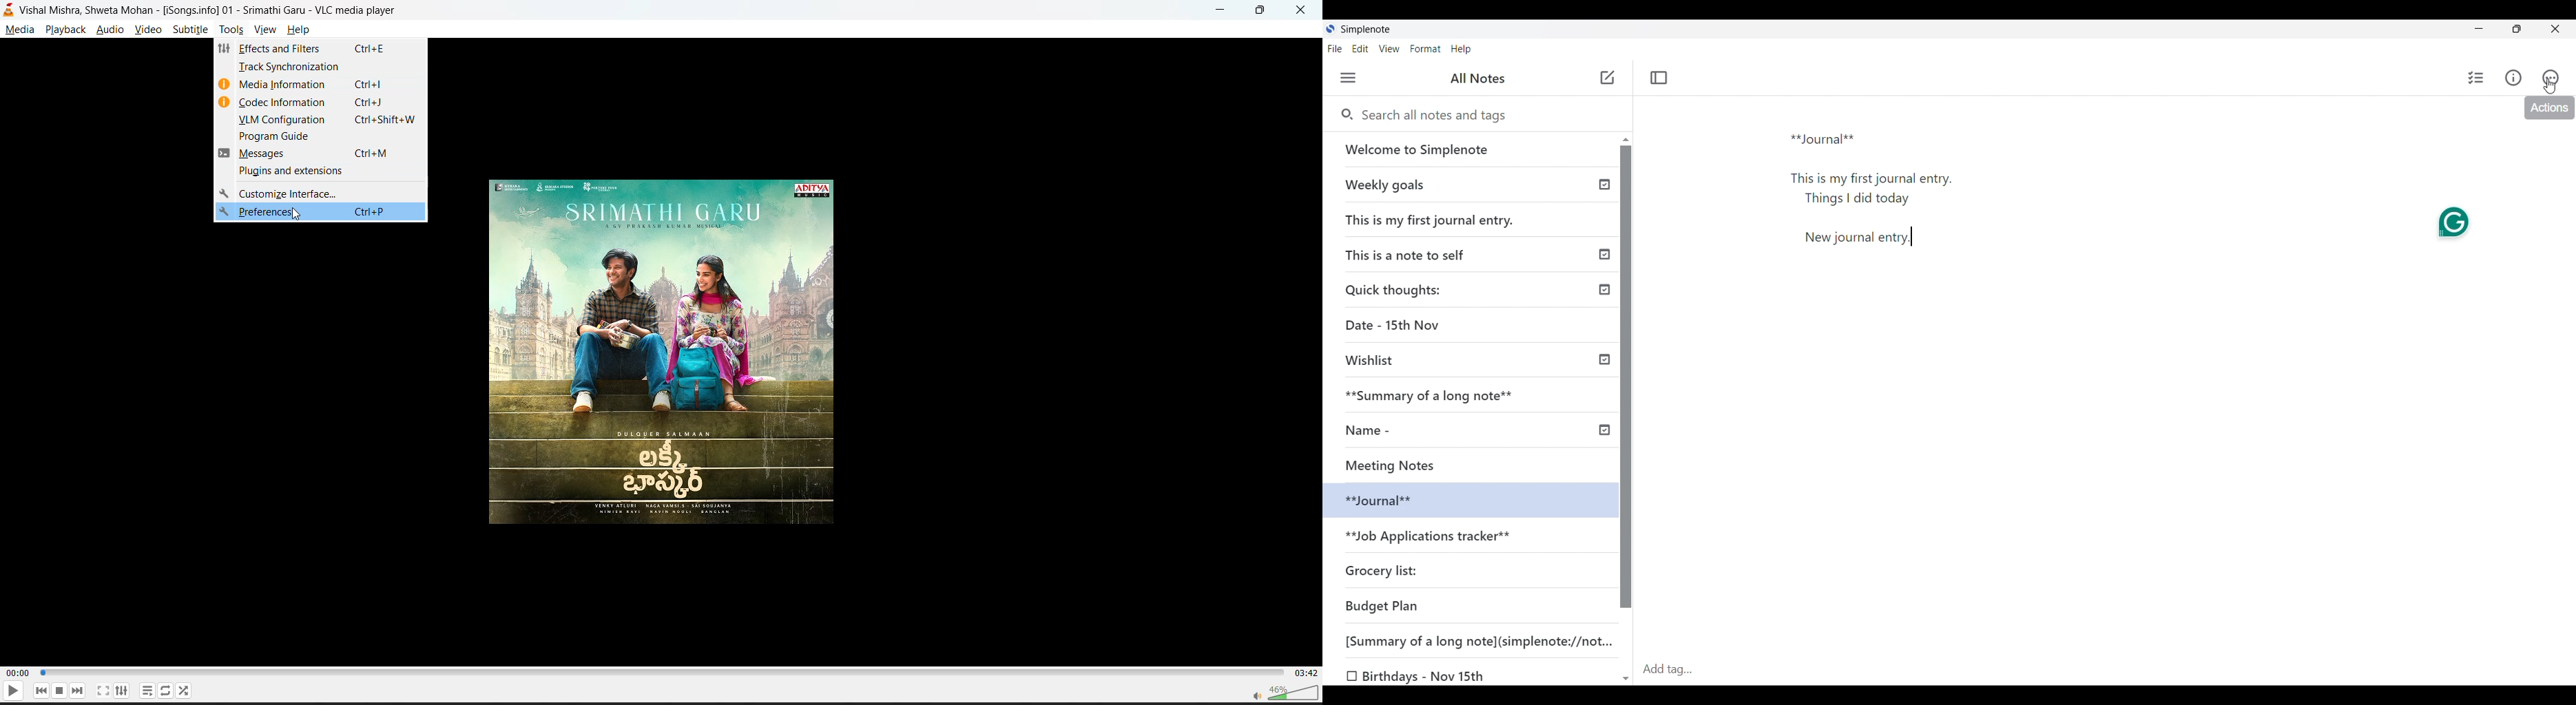 The height and width of the screenshot is (728, 2576). Describe the element at coordinates (1301, 12) in the screenshot. I see `close` at that location.